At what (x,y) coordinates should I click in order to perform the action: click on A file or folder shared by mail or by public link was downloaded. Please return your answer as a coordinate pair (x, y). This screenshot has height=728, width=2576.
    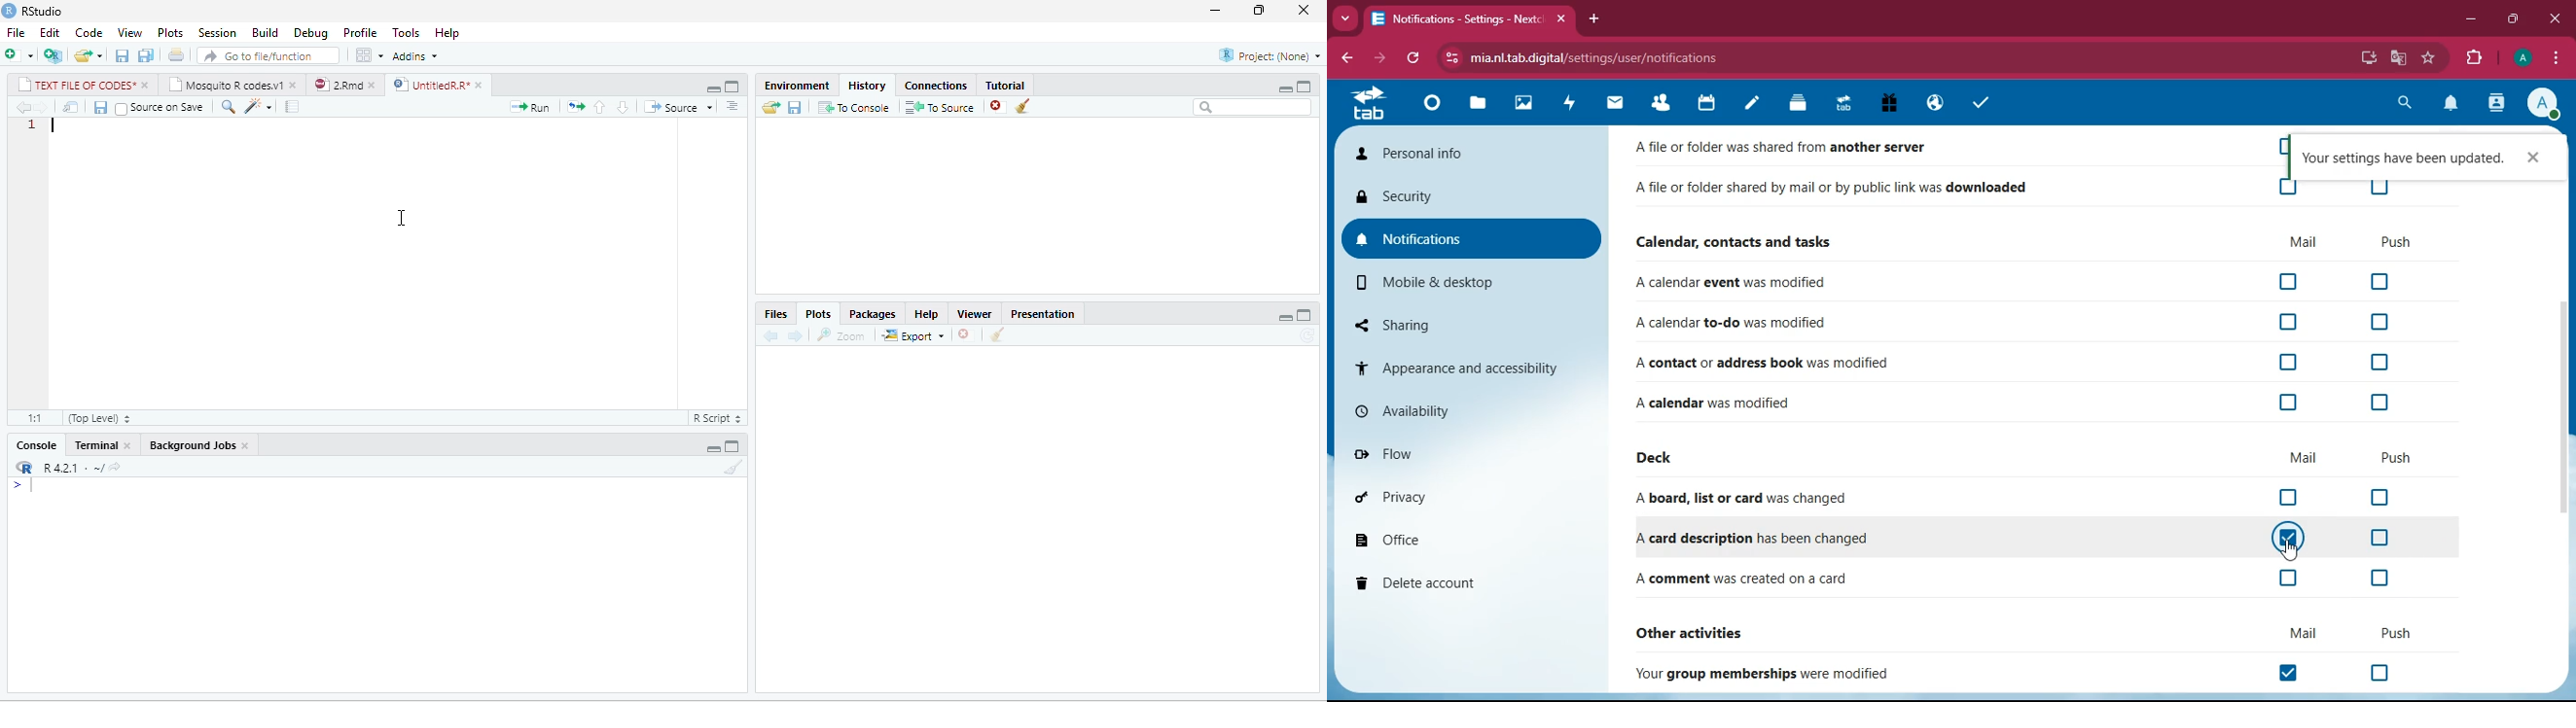
    Looking at the image, I should click on (1833, 190).